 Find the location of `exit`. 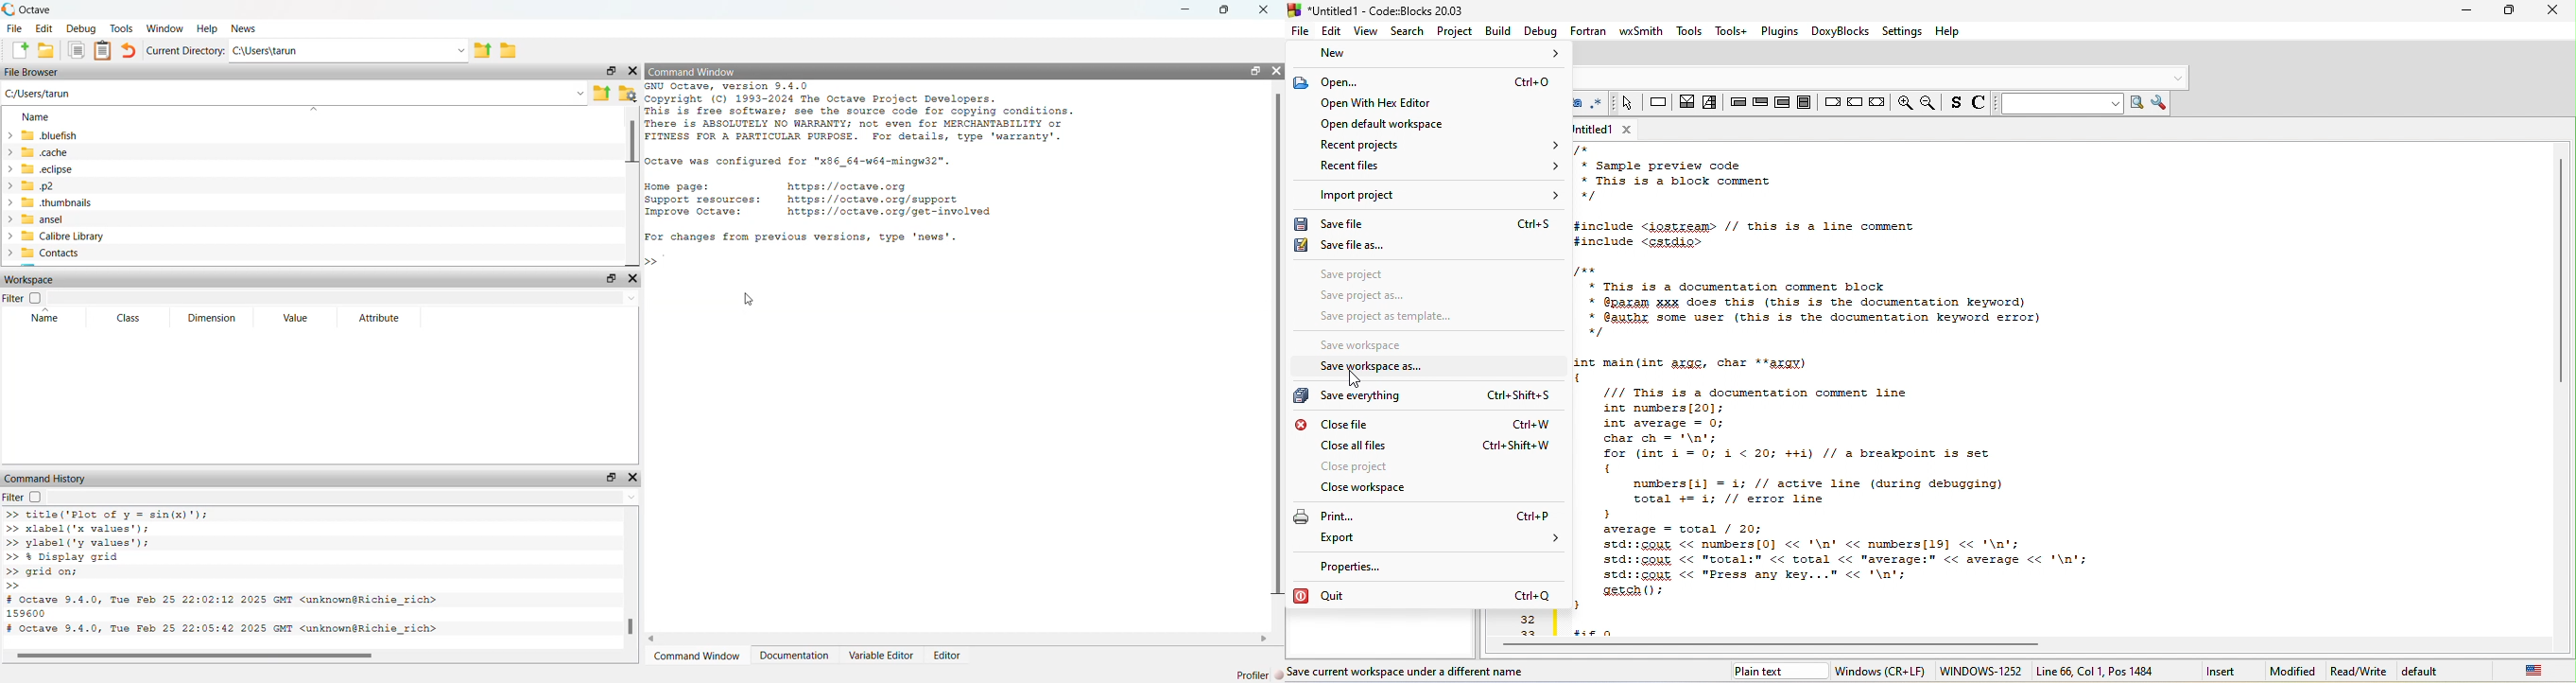

exit is located at coordinates (1760, 105).